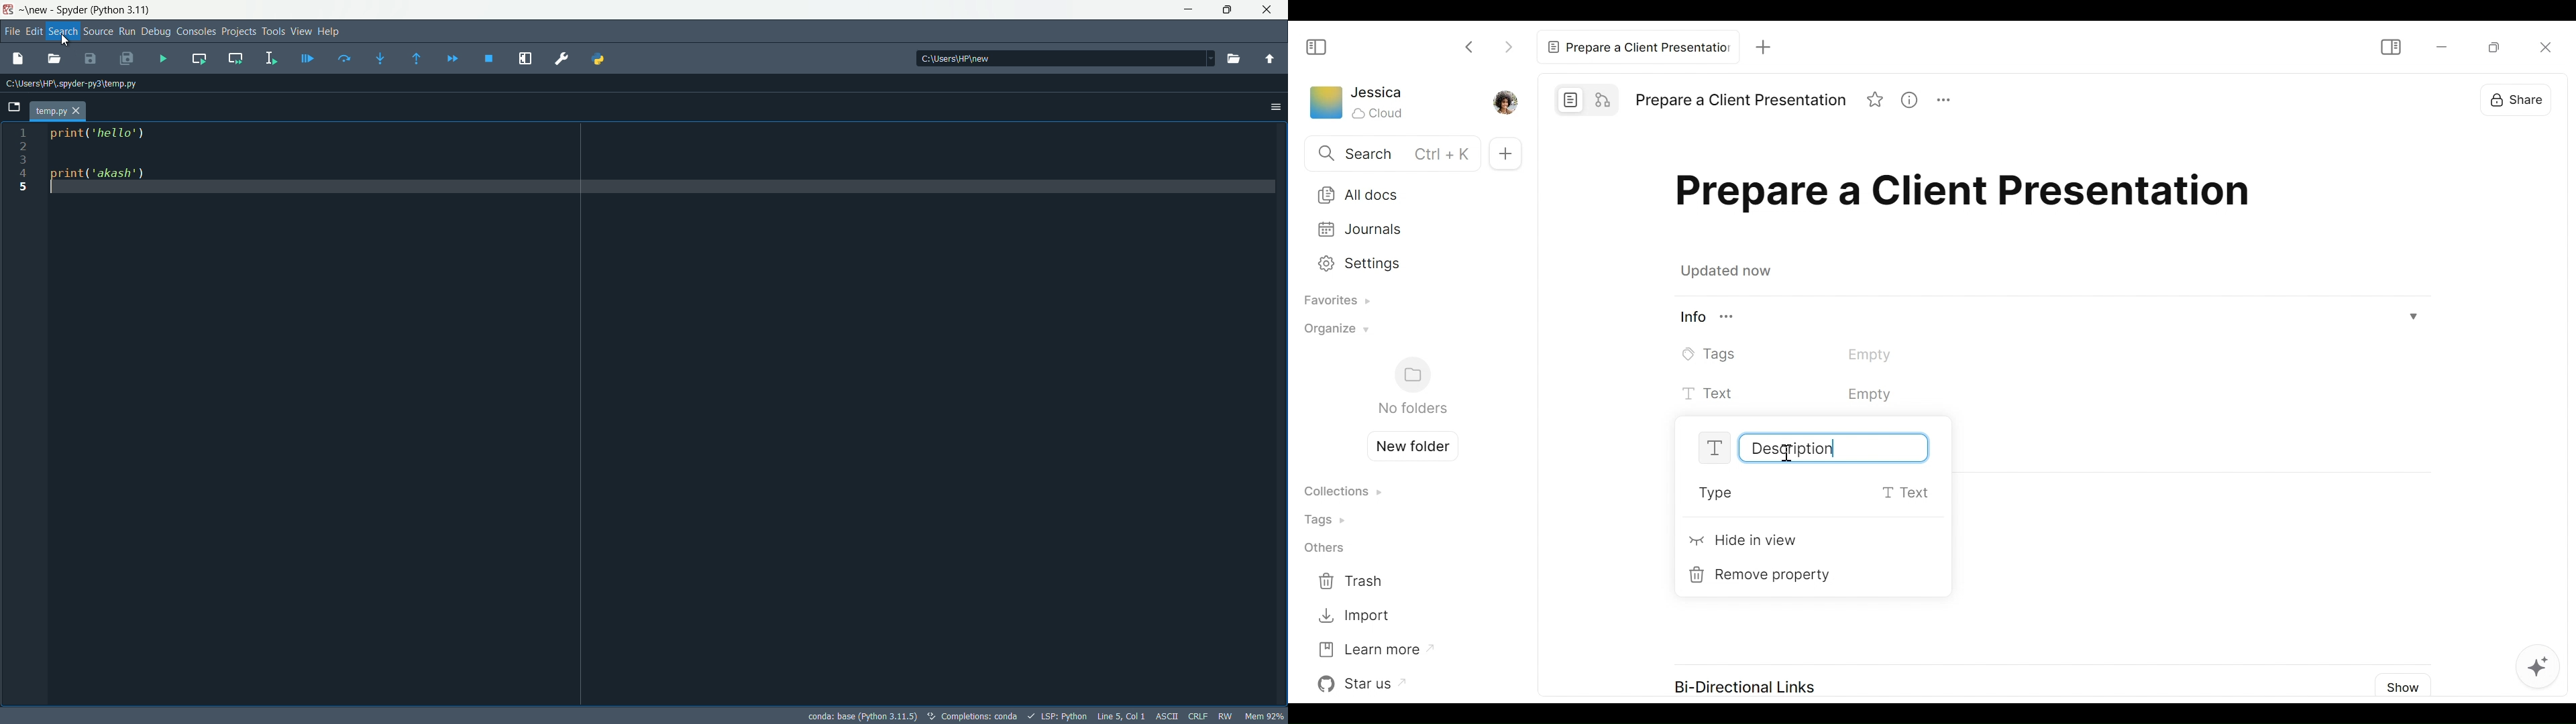 The width and height of the screenshot is (2576, 728). What do you see at coordinates (57, 112) in the screenshot?
I see `file tab` at bounding box center [57, 112].